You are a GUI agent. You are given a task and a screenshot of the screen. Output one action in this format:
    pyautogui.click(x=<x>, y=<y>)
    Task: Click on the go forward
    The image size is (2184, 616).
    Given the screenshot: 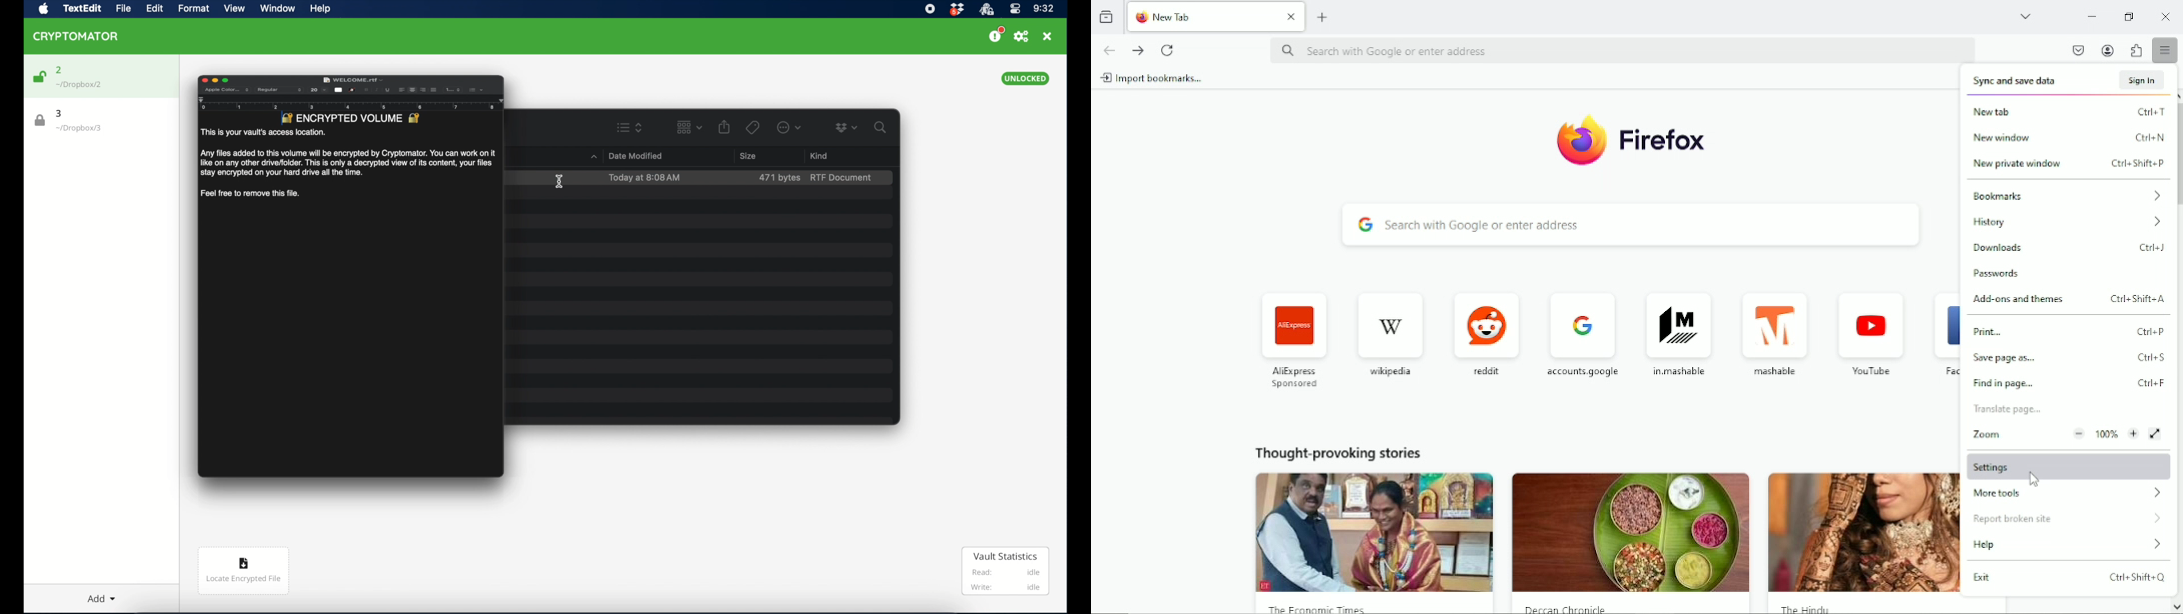 What is the action you would take?
    pyautogui.click(x=1139, y=51)
    